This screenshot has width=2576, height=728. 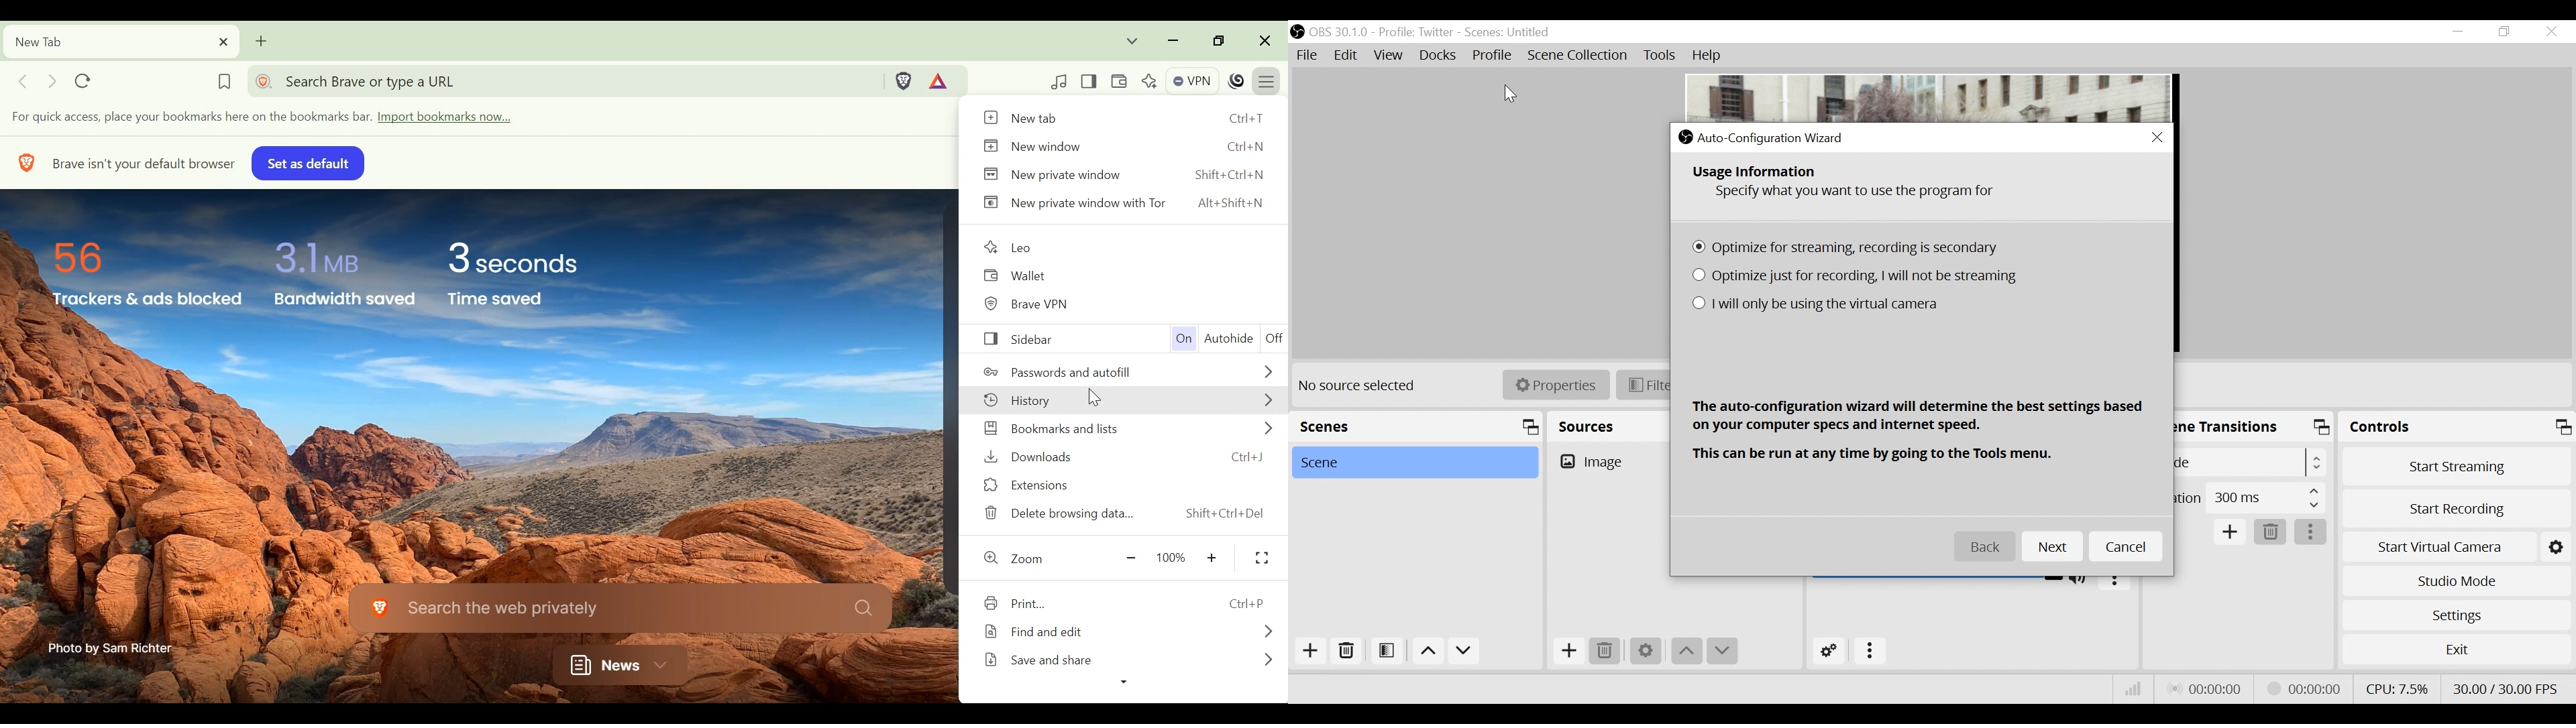 What do you see at coordinates (1309, 56) in the screenshot?
I see `File` at bounding box center [1309, 56].